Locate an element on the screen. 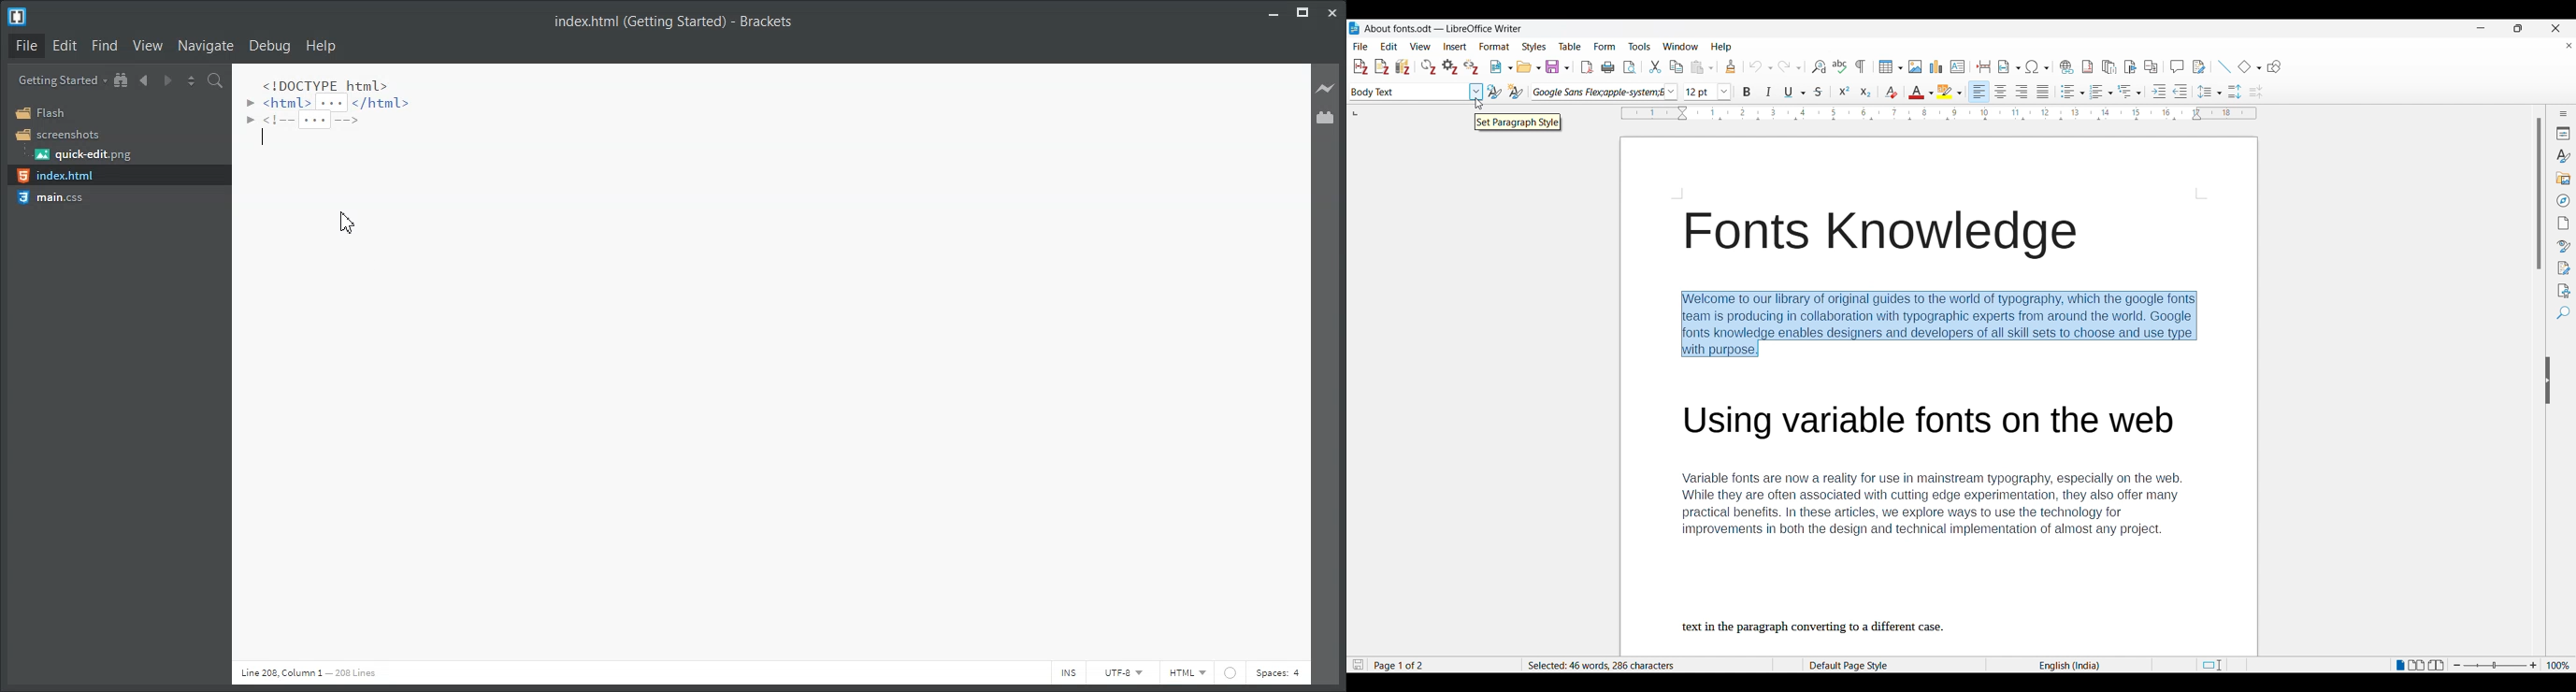  Paste is located at coordinates (1702, 67).